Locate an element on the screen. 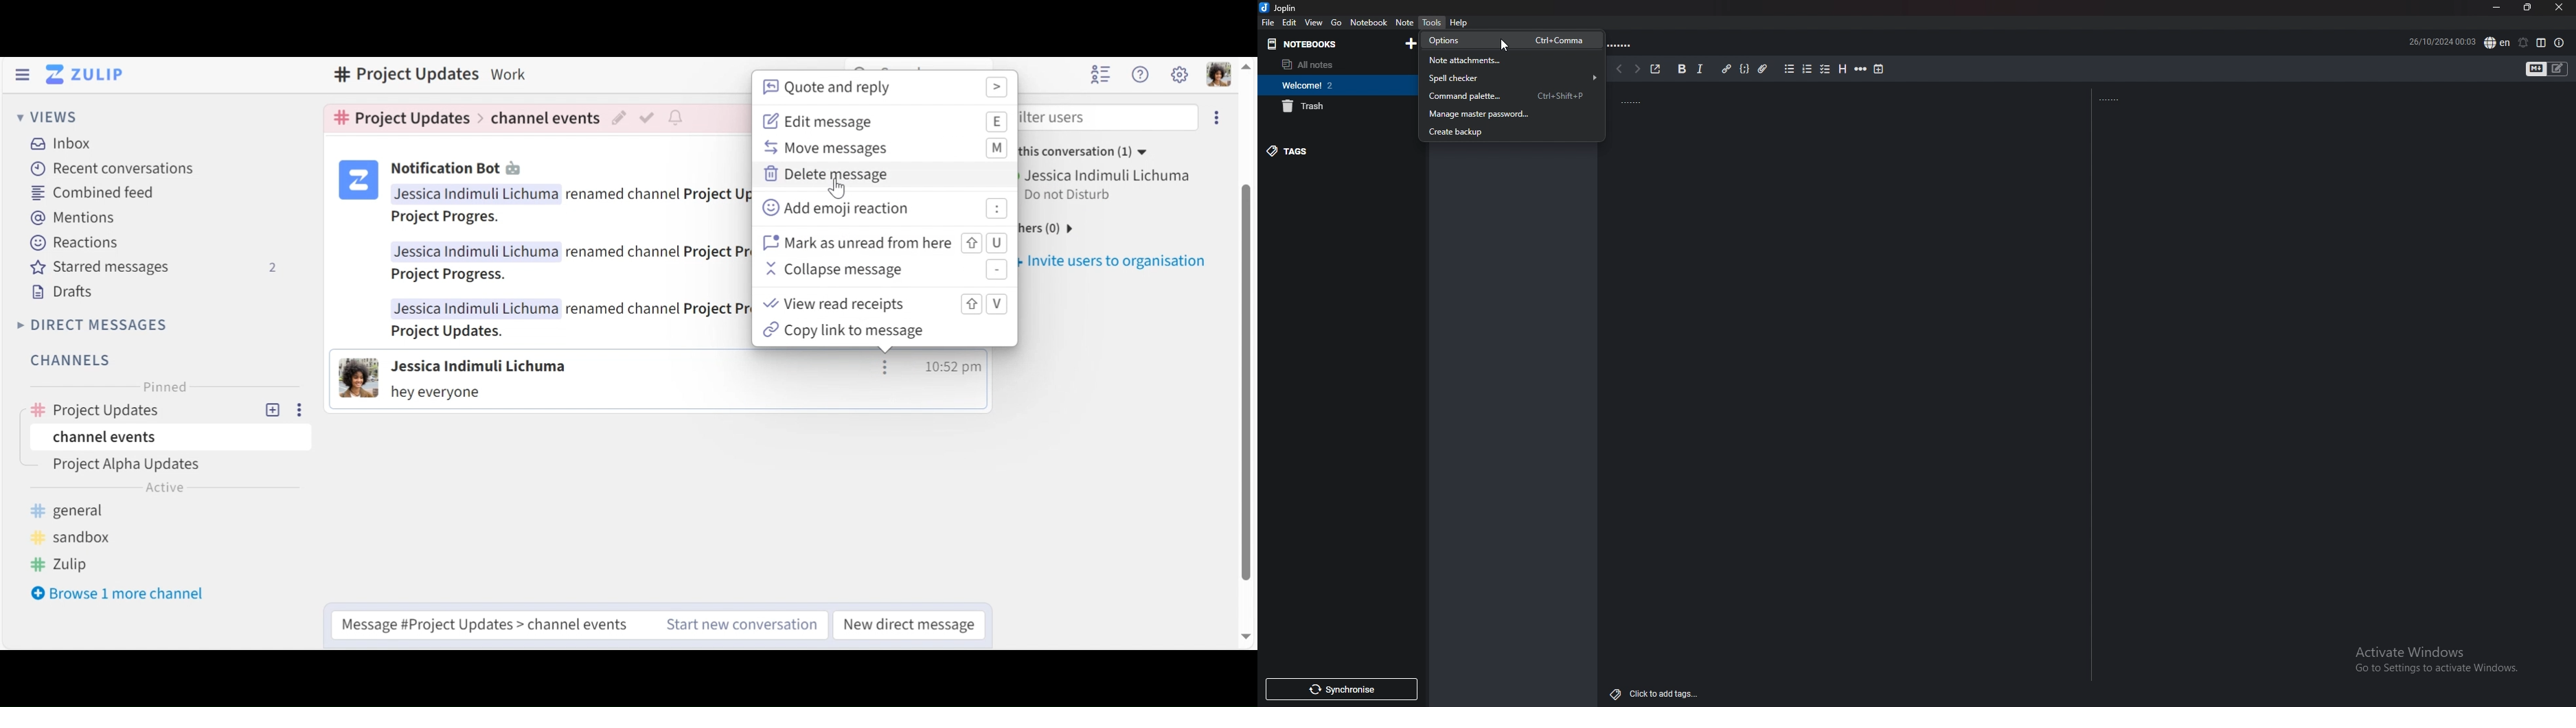 The height and width of the screenshot is (728, 2576). active is located at coordinates (168, 489).